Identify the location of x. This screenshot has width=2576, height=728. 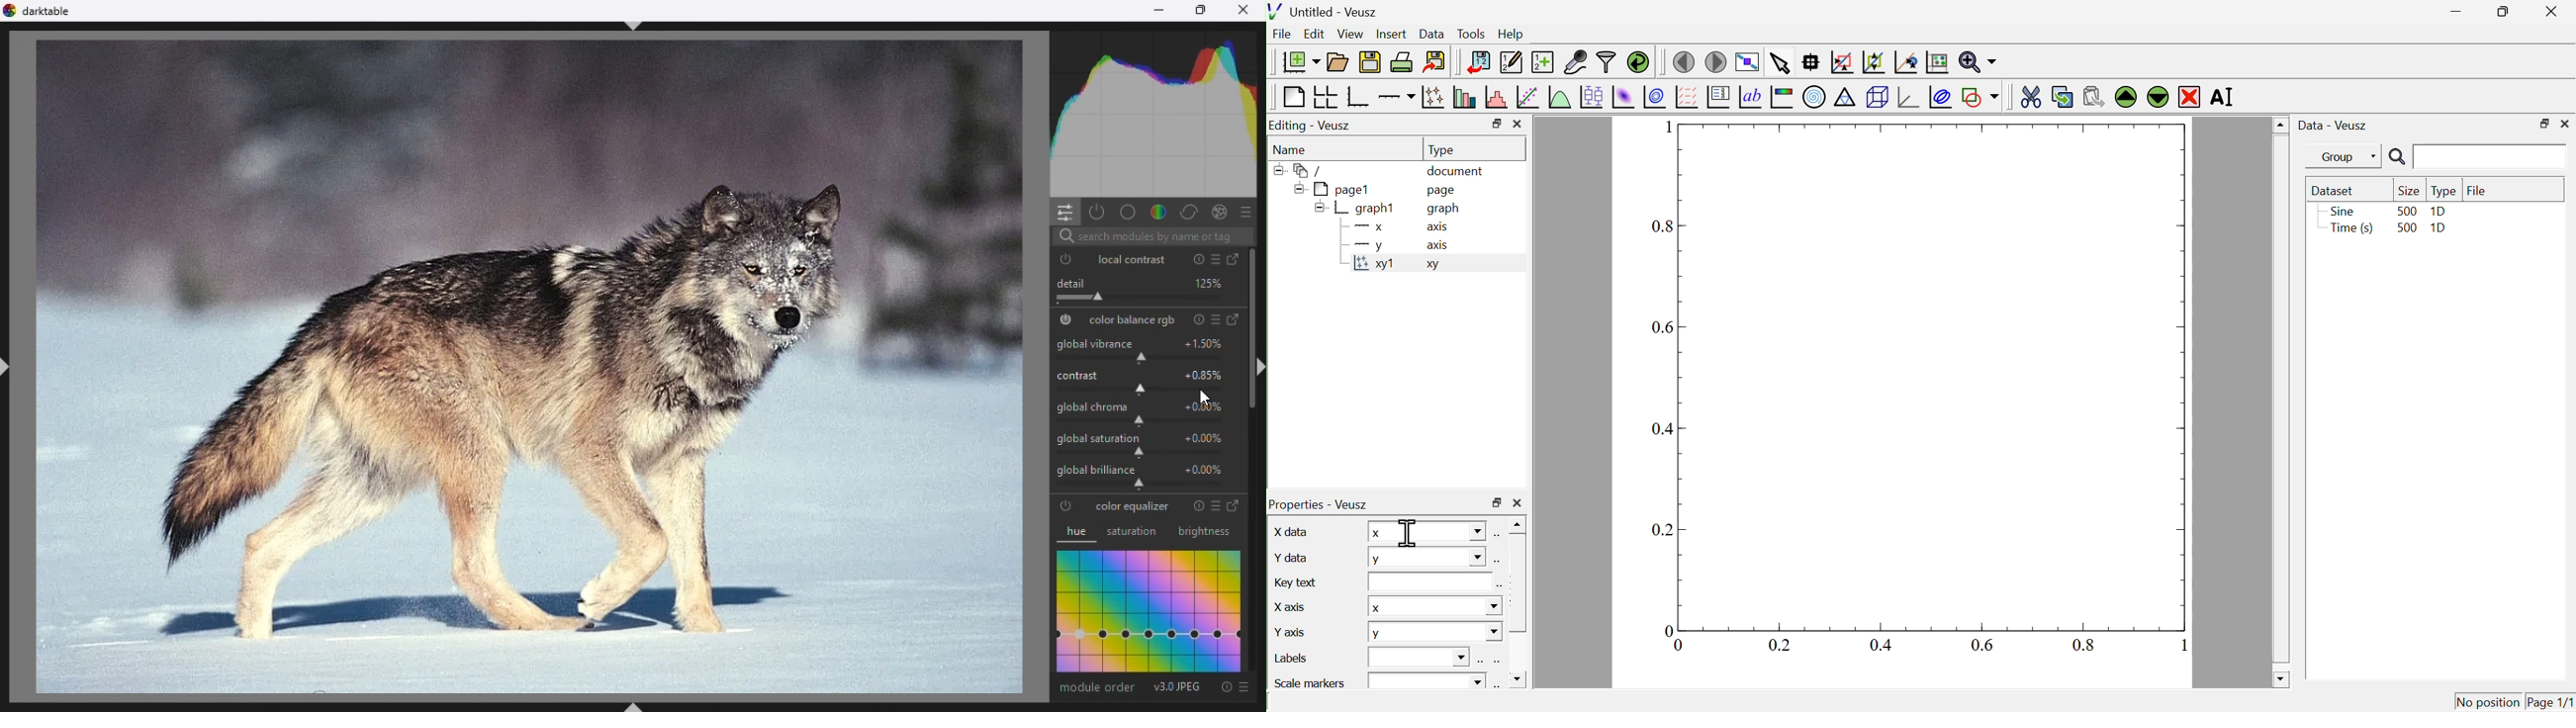
(1365, 228).